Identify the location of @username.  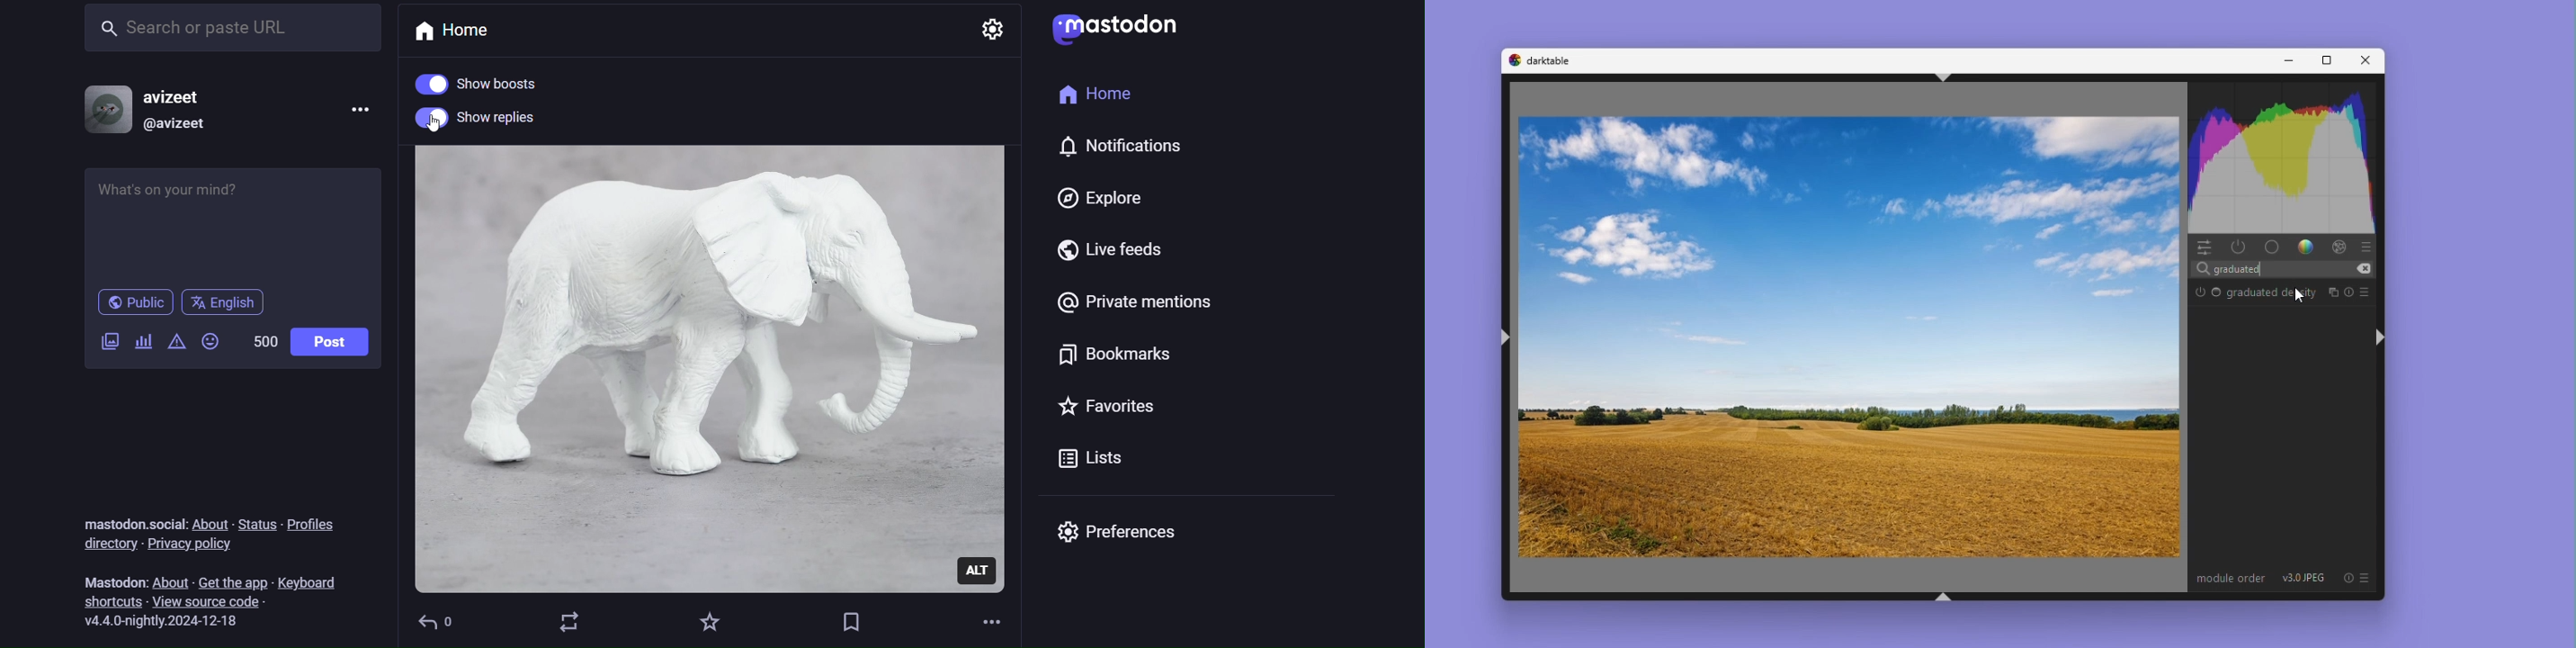
(182, 124).